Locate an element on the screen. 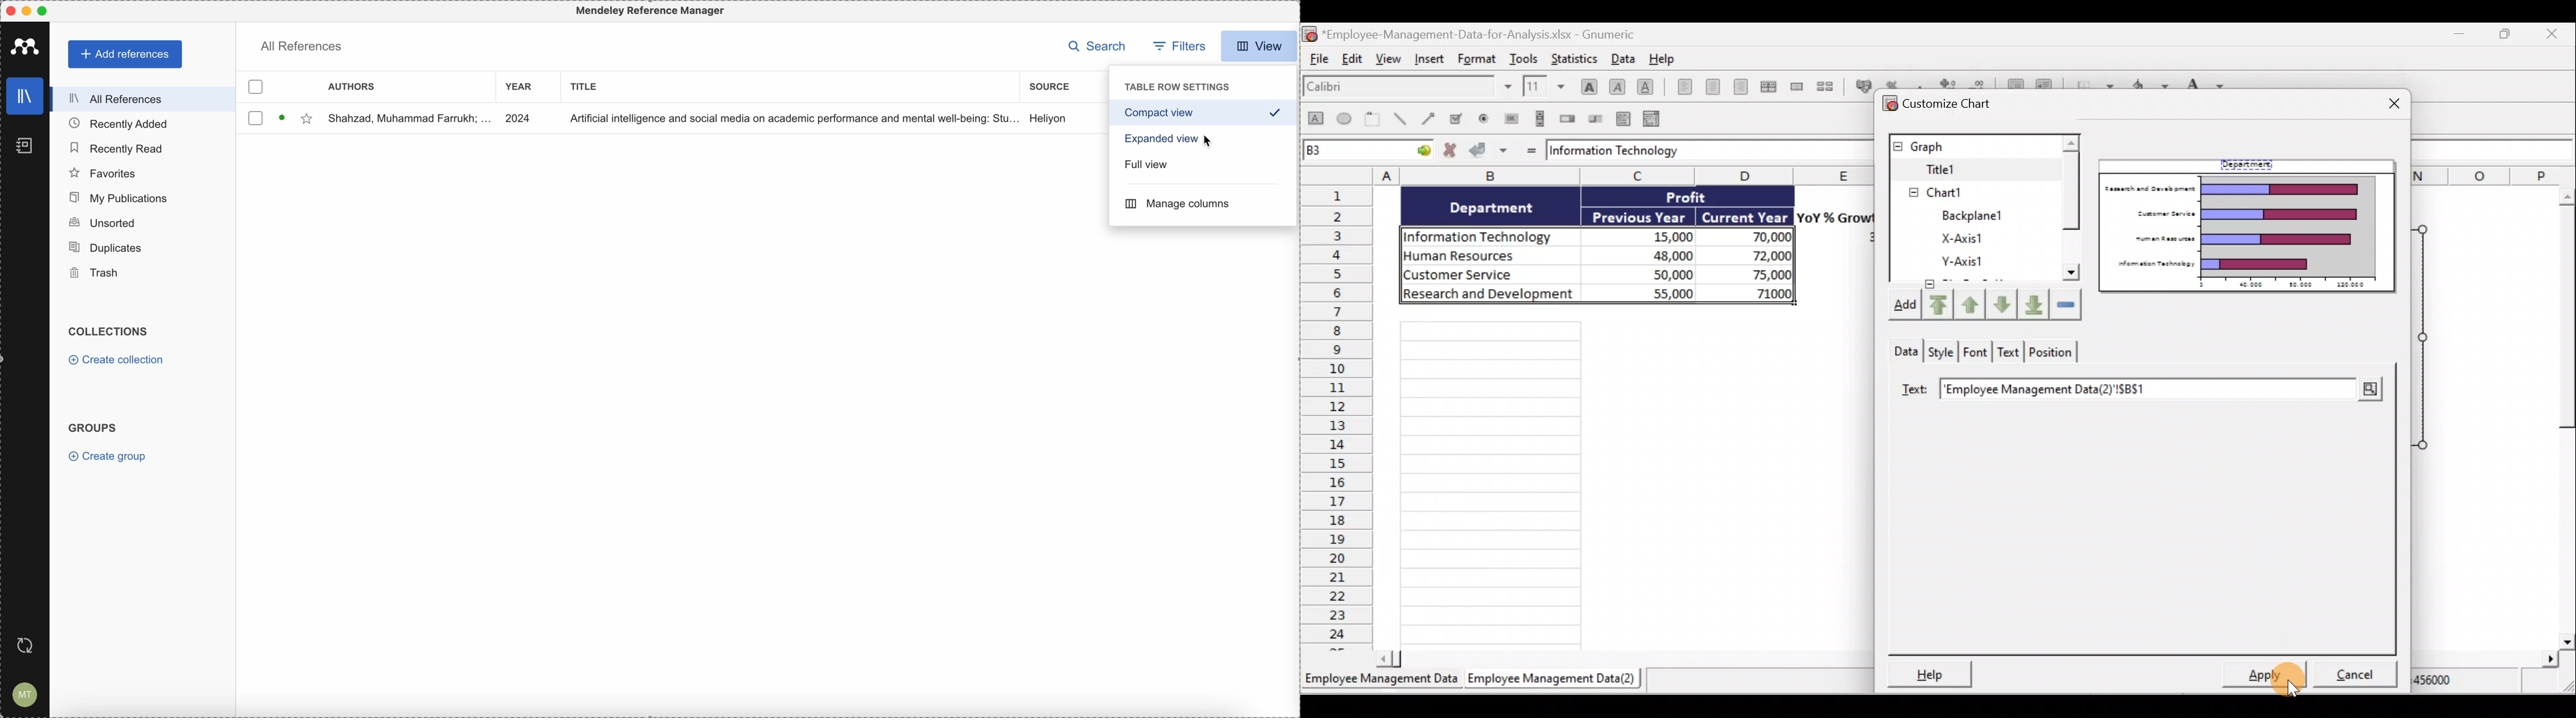 This screenshot has height=728, width=2576. Data is located at coordinates (1902, 352).